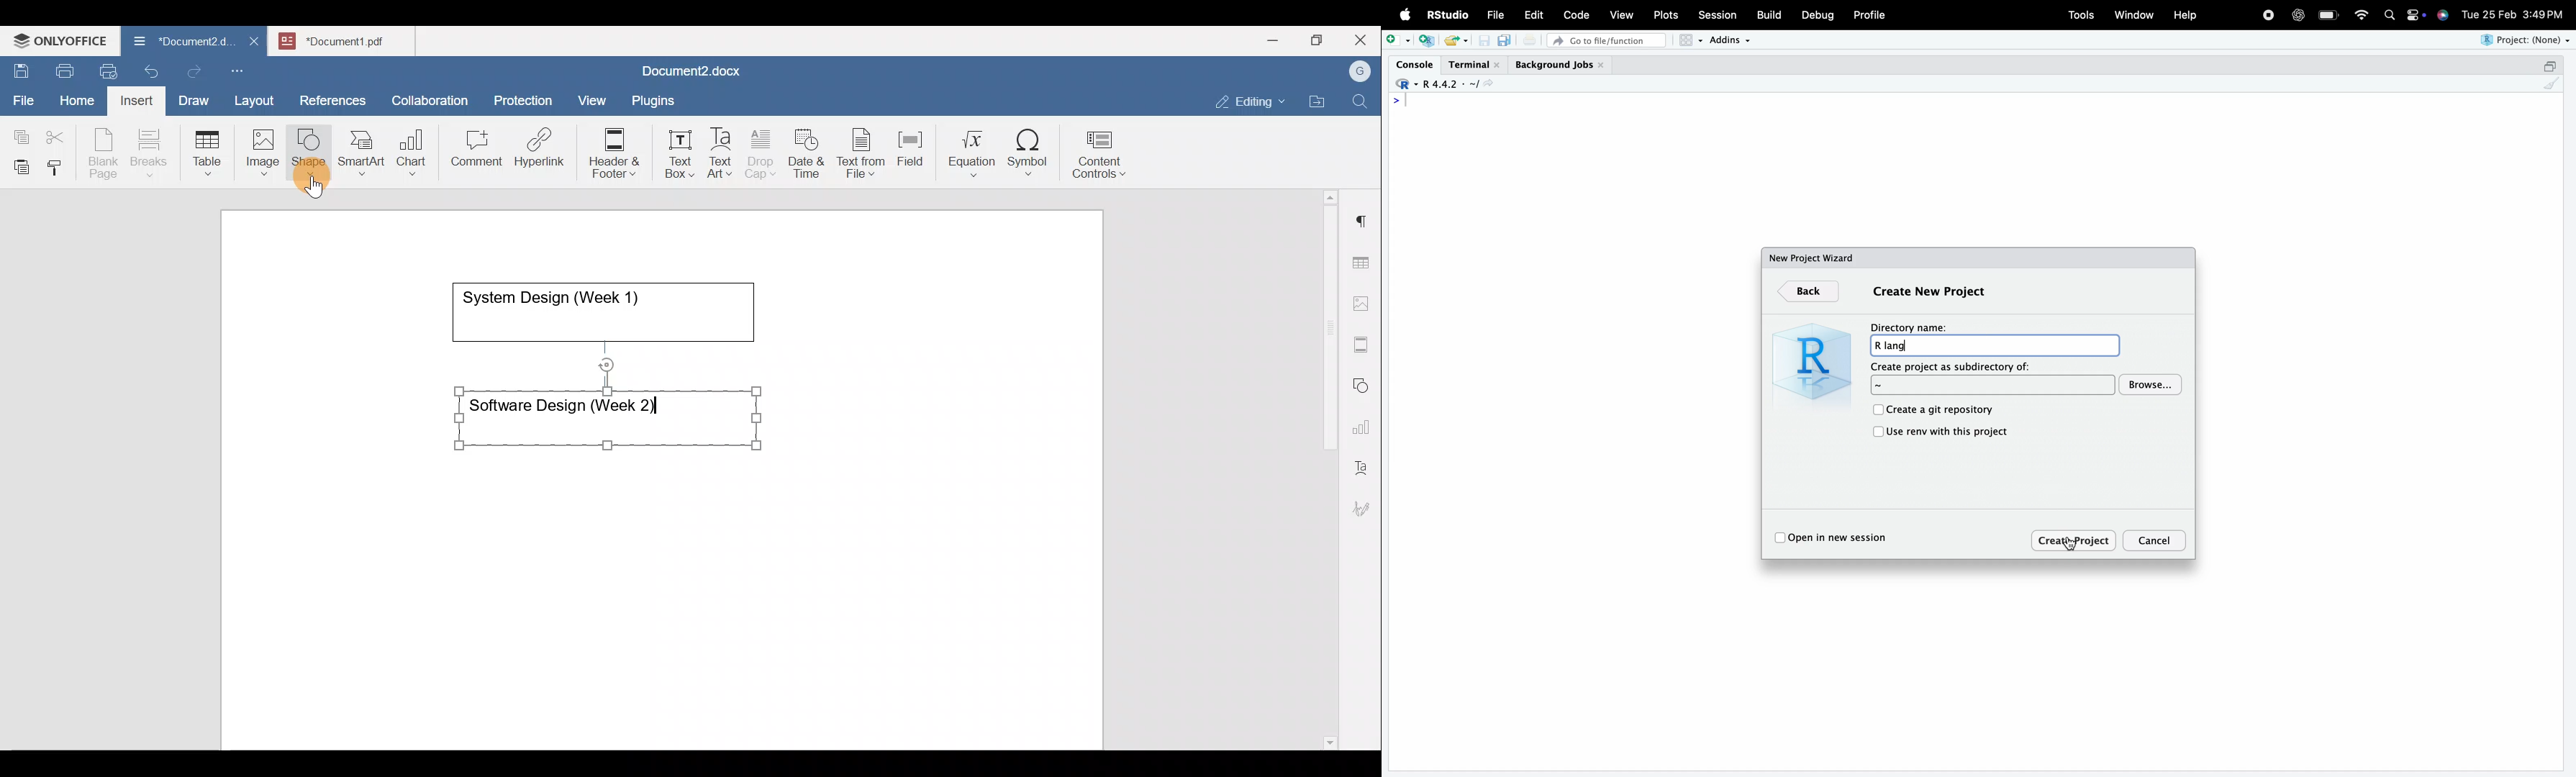 Image resolution: width=2576 pixels, height=784 pixels. I want to click on Edit, so click(1534, 15).